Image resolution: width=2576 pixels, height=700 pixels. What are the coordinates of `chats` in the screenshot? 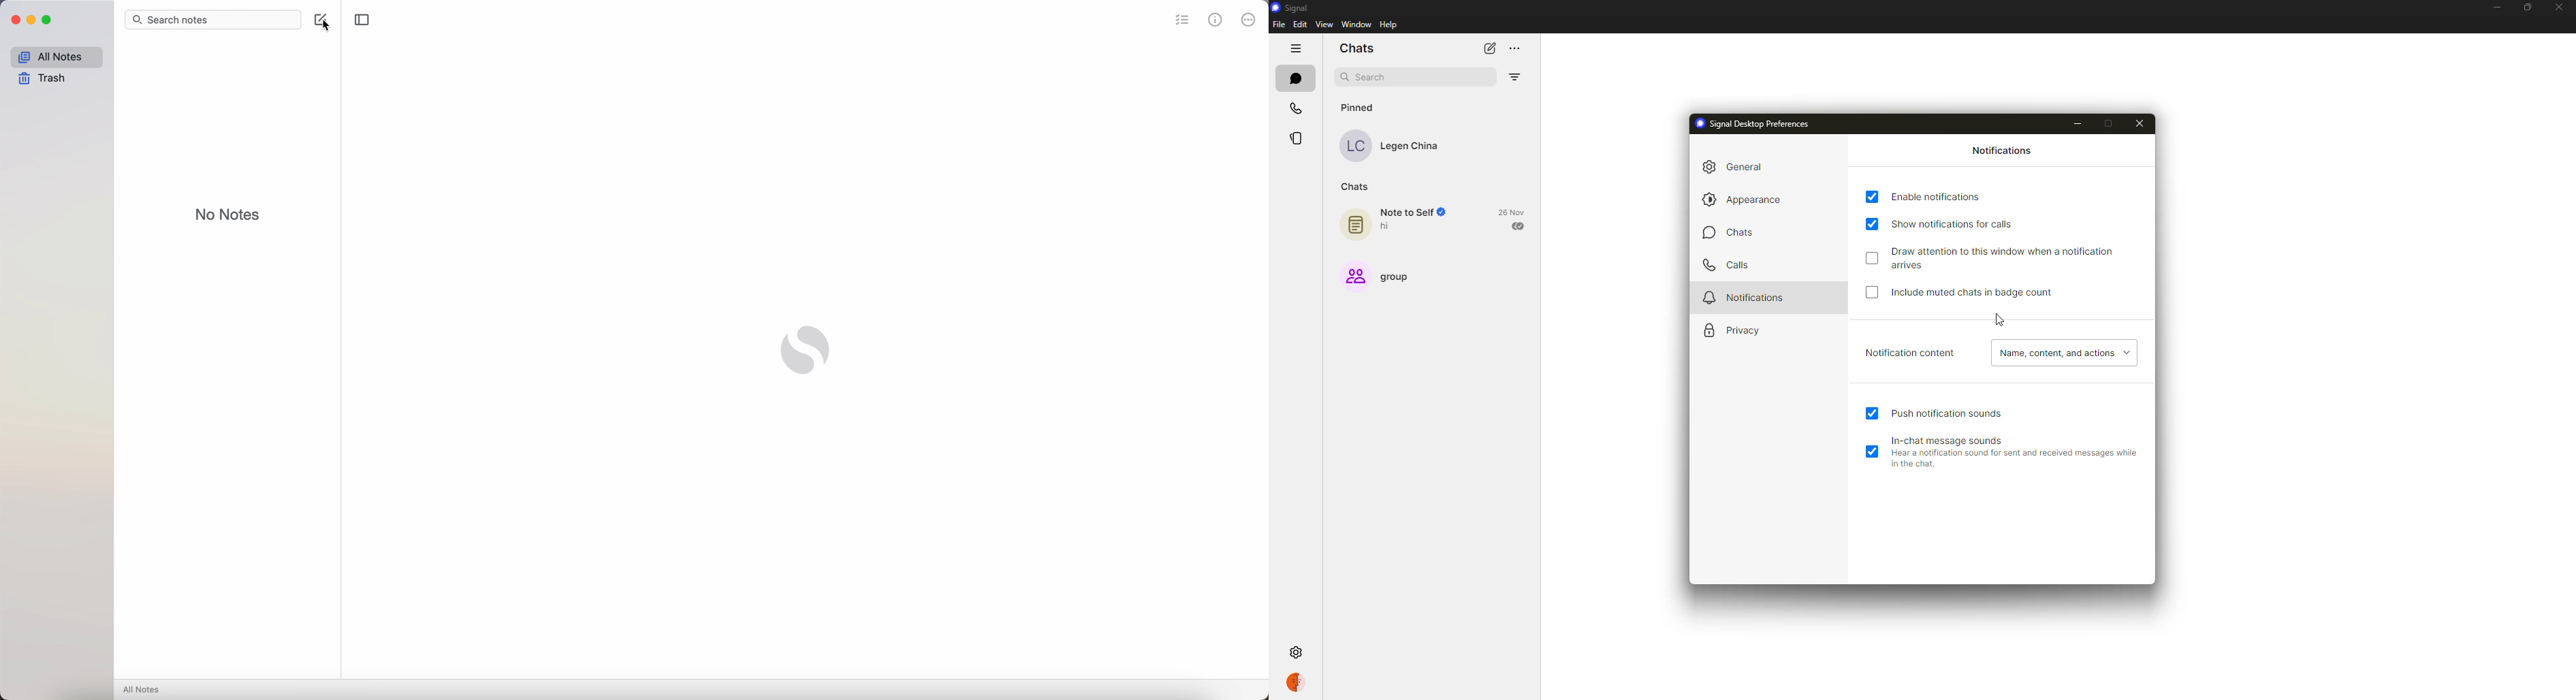 It's located at (1728, 234).